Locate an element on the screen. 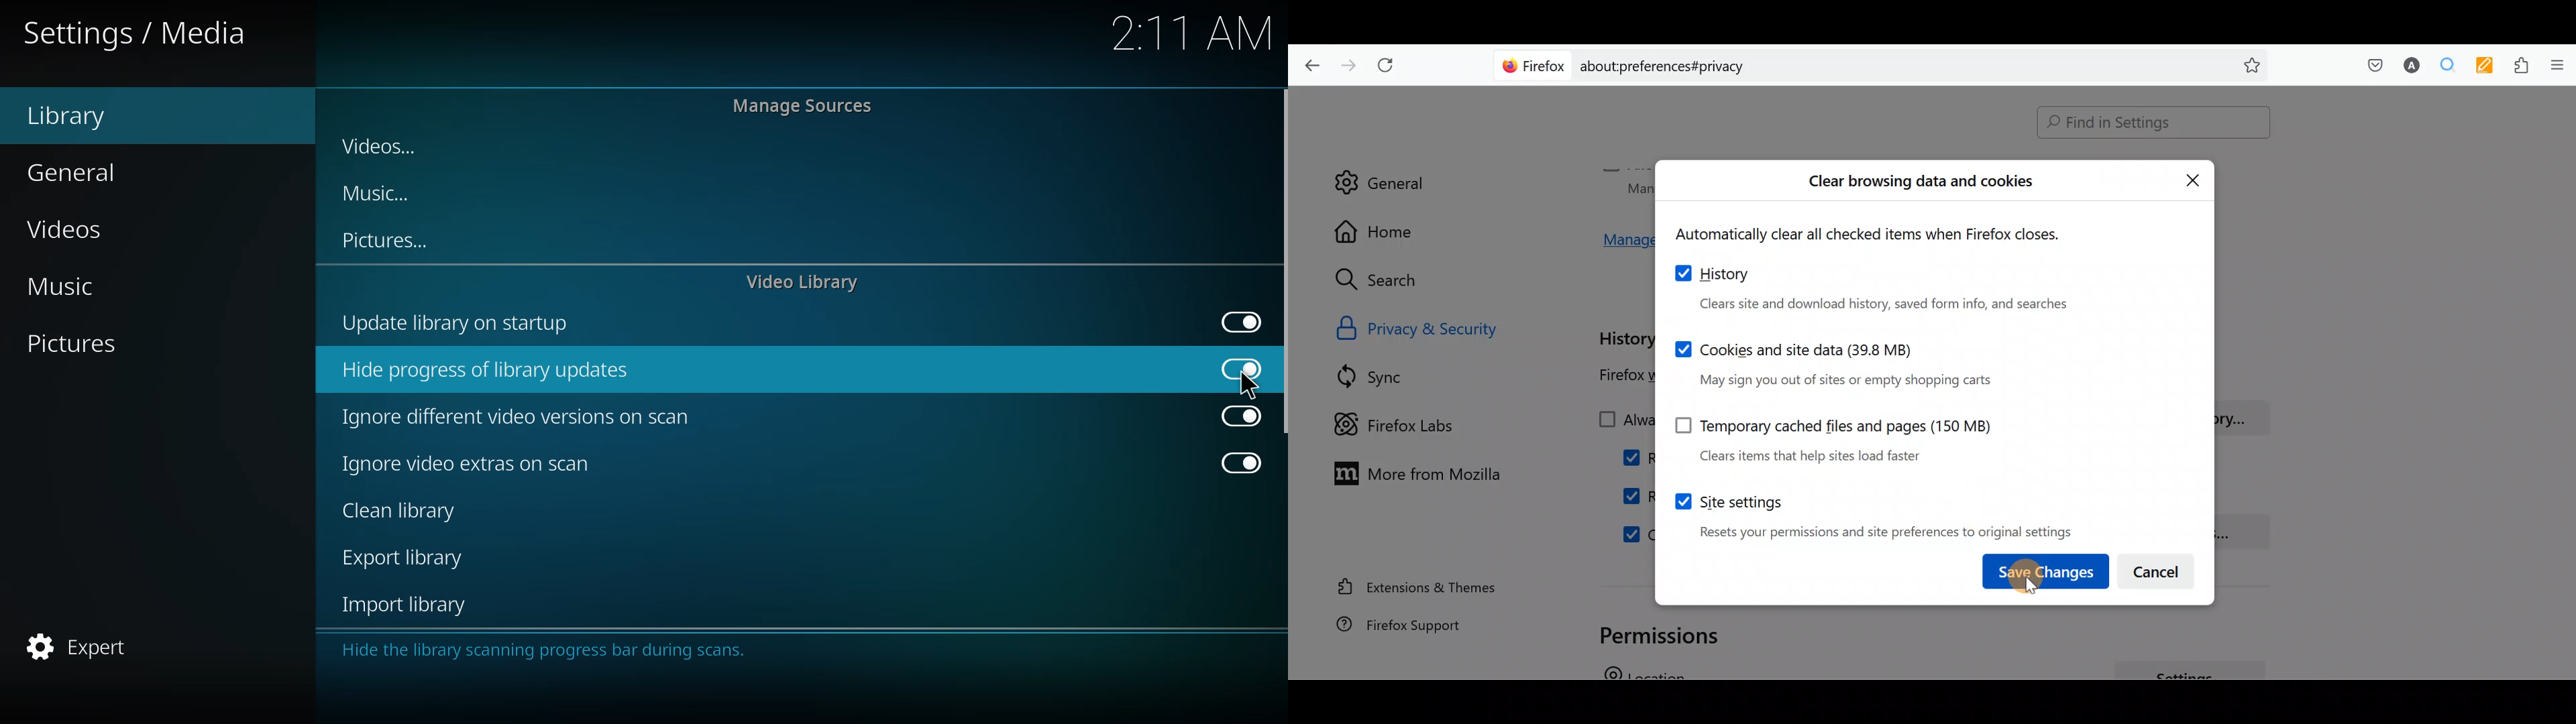  Click to select cookies and site data is located at coordinates (1835, 362).